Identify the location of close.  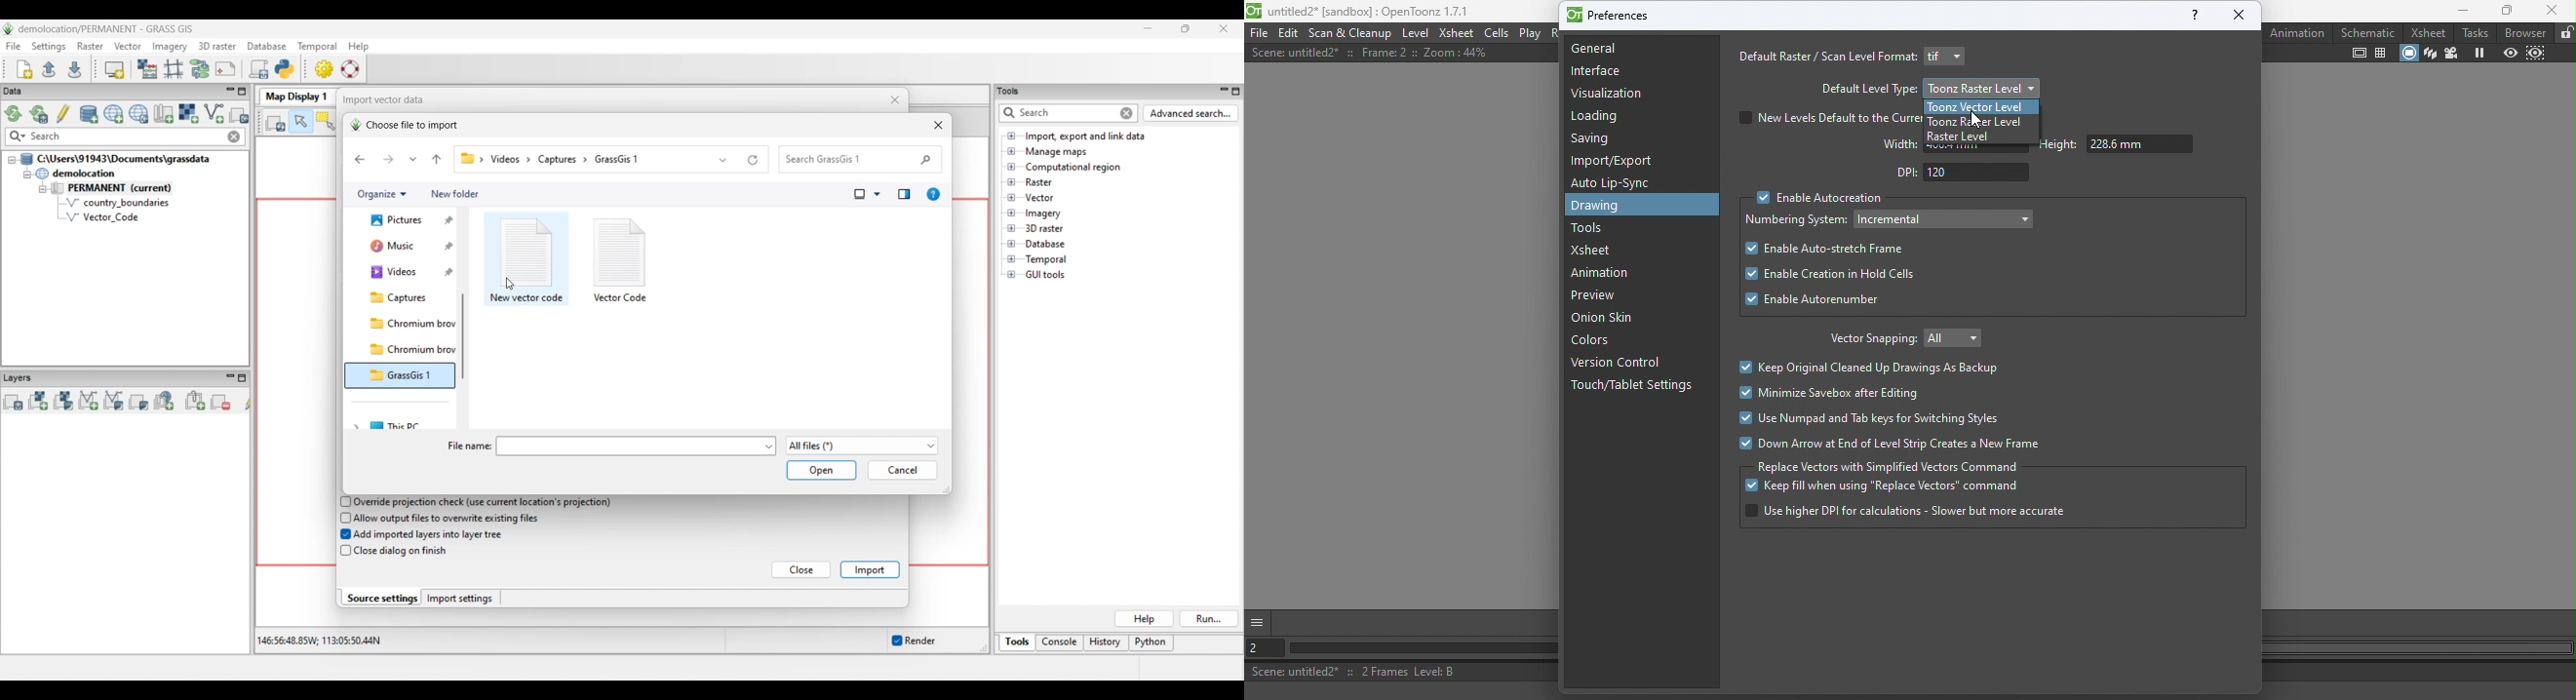
(2240, 15).